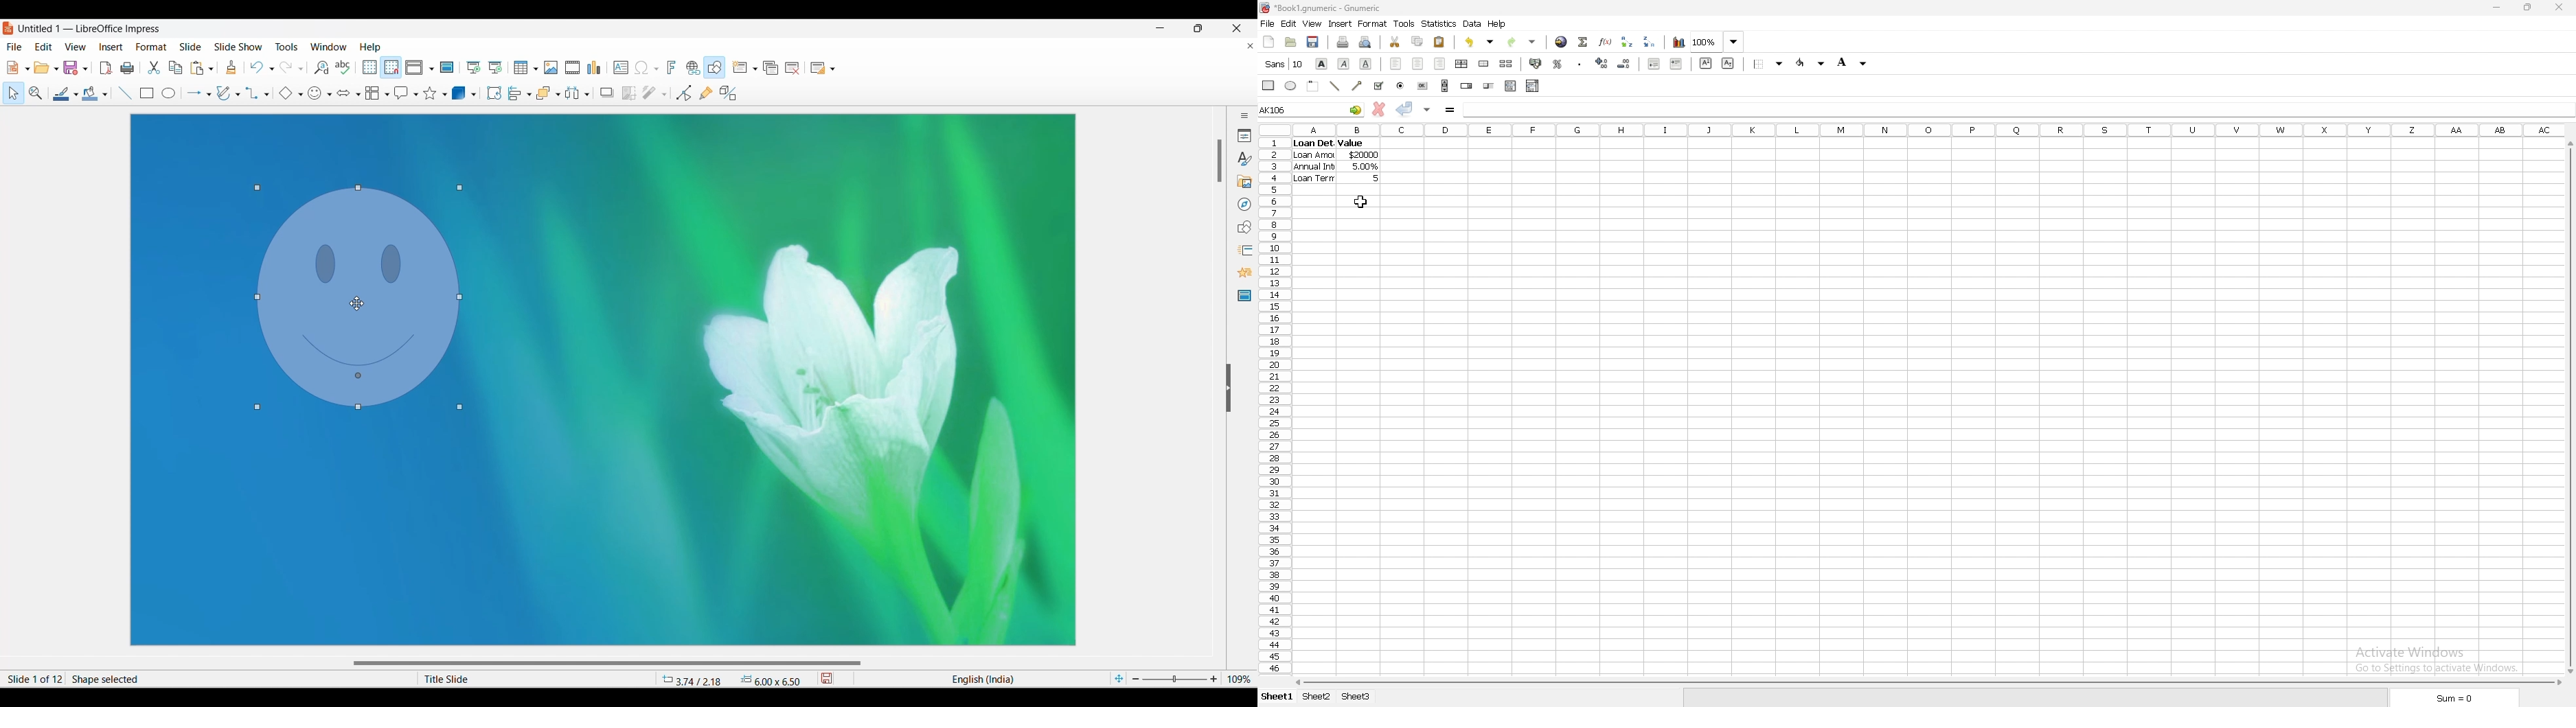 This screenshot has height=728, width=2576. What do you see at coordinates (1627, 42) in the screenshot?
I see `sort ascending` at bounding box center [1627, 42].